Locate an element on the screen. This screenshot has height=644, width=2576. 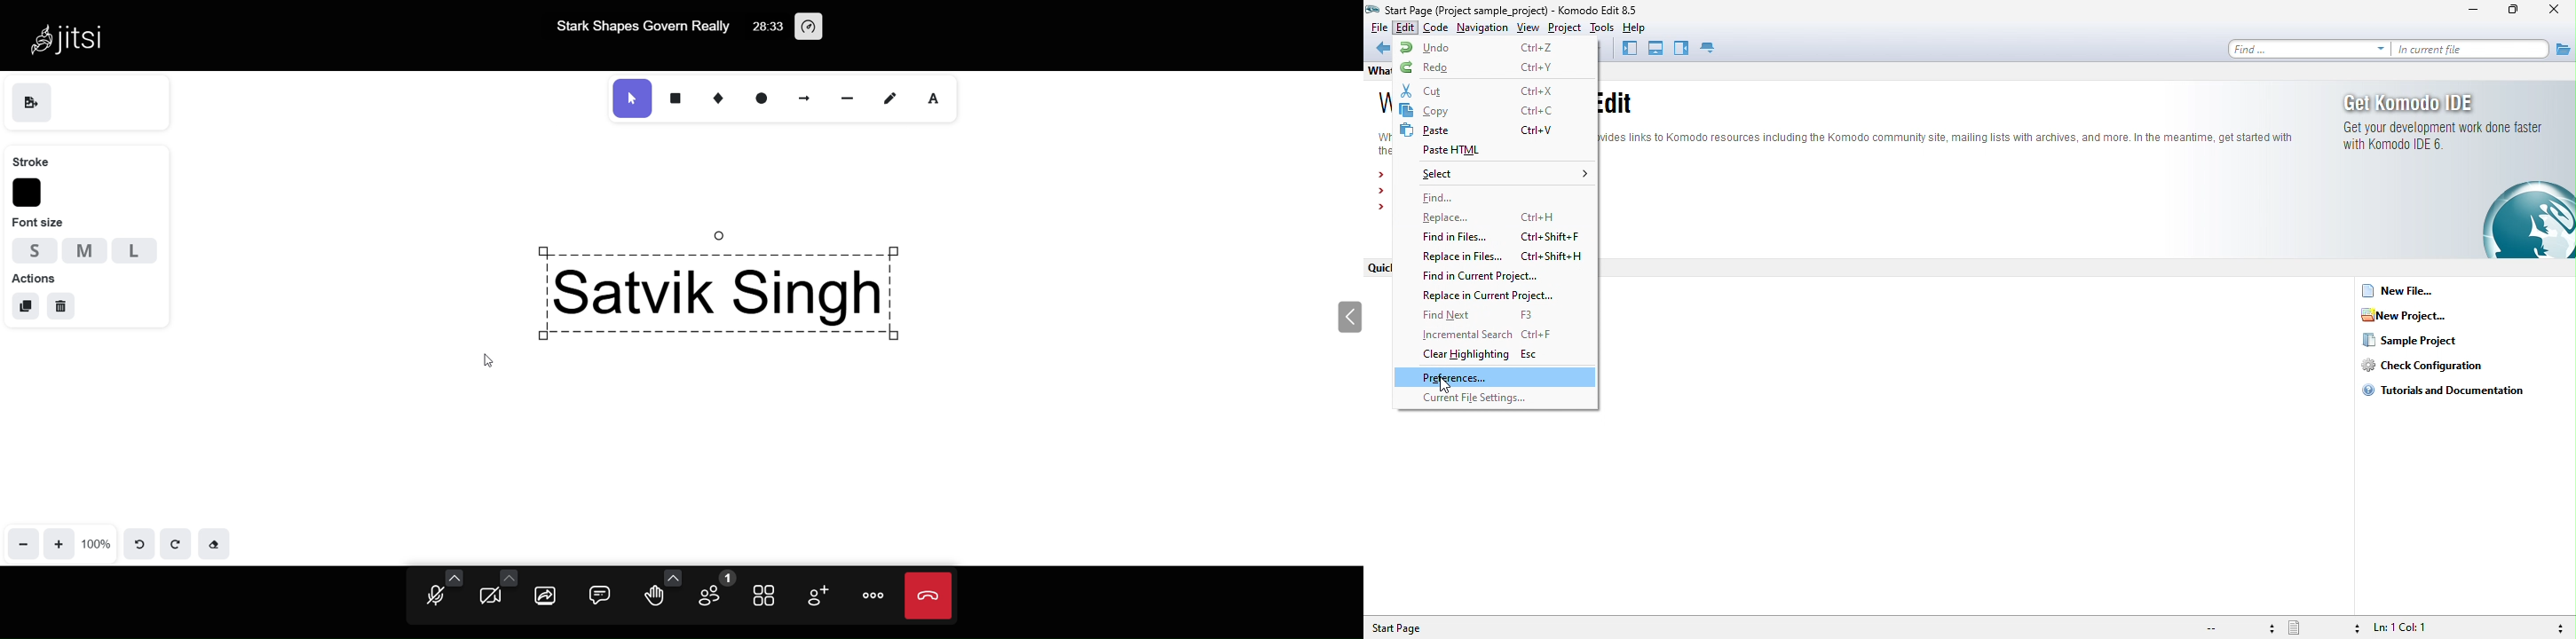
zoom out is located at coordinates (24, 543).